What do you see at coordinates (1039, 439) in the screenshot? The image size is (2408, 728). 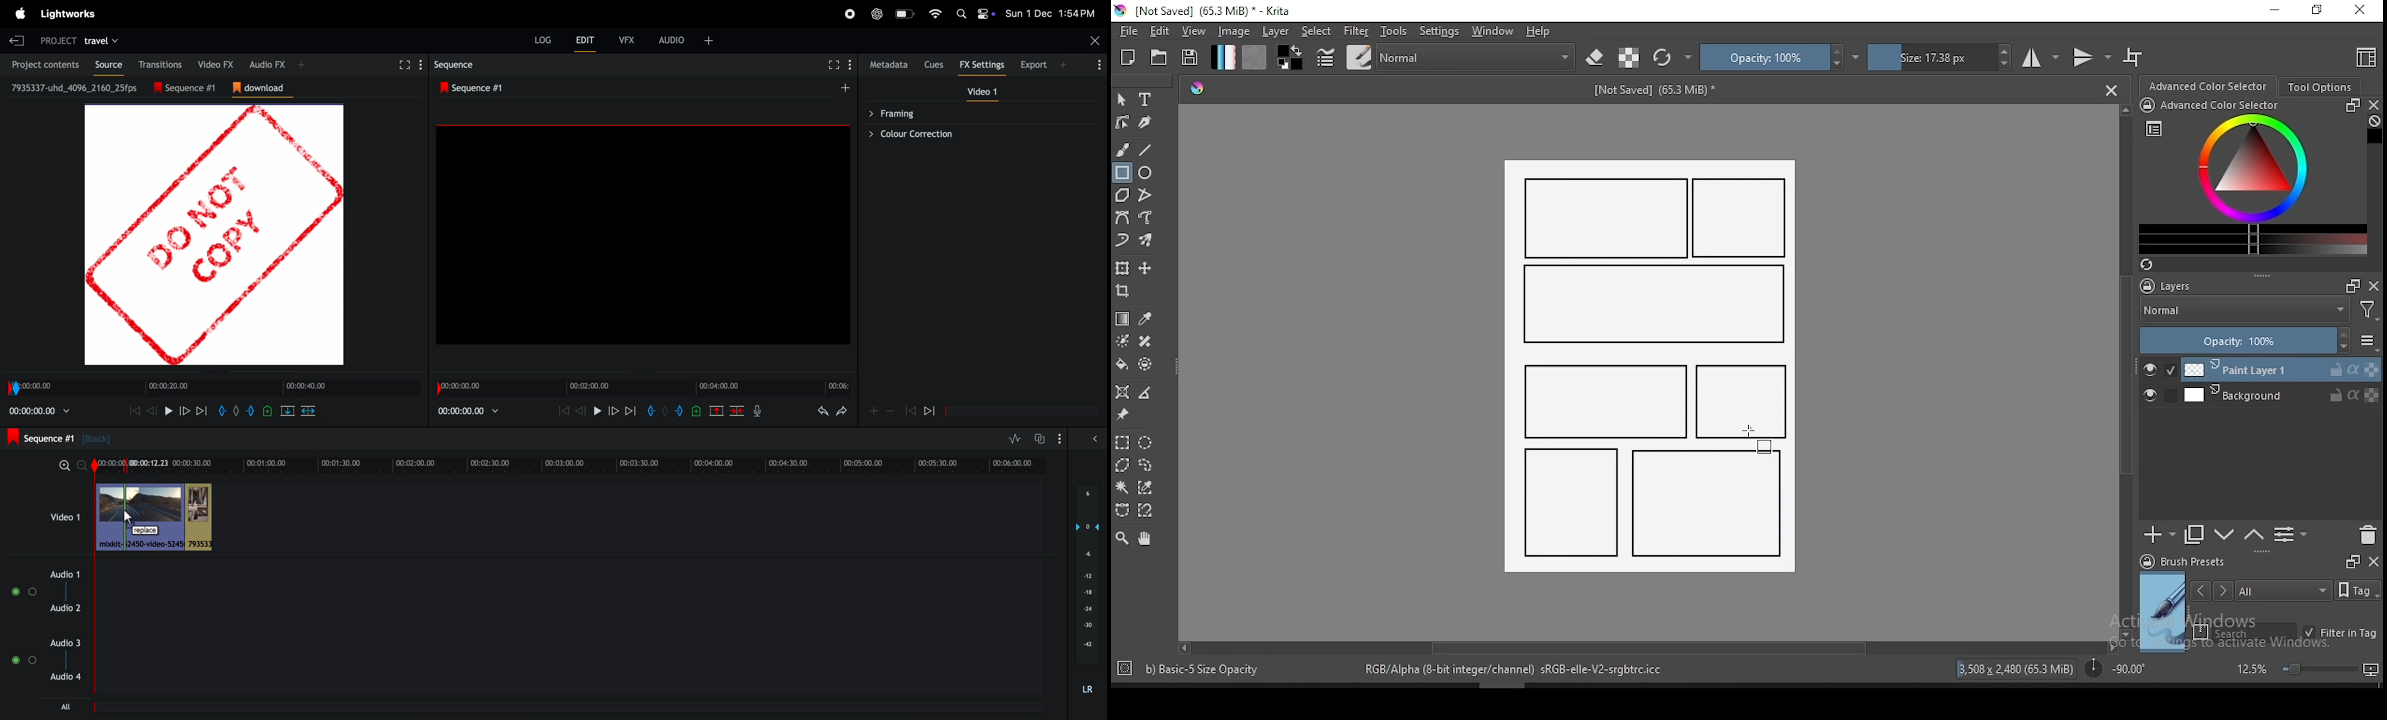 I see `toggle auto track sync` at bounding box center [1039, 439].